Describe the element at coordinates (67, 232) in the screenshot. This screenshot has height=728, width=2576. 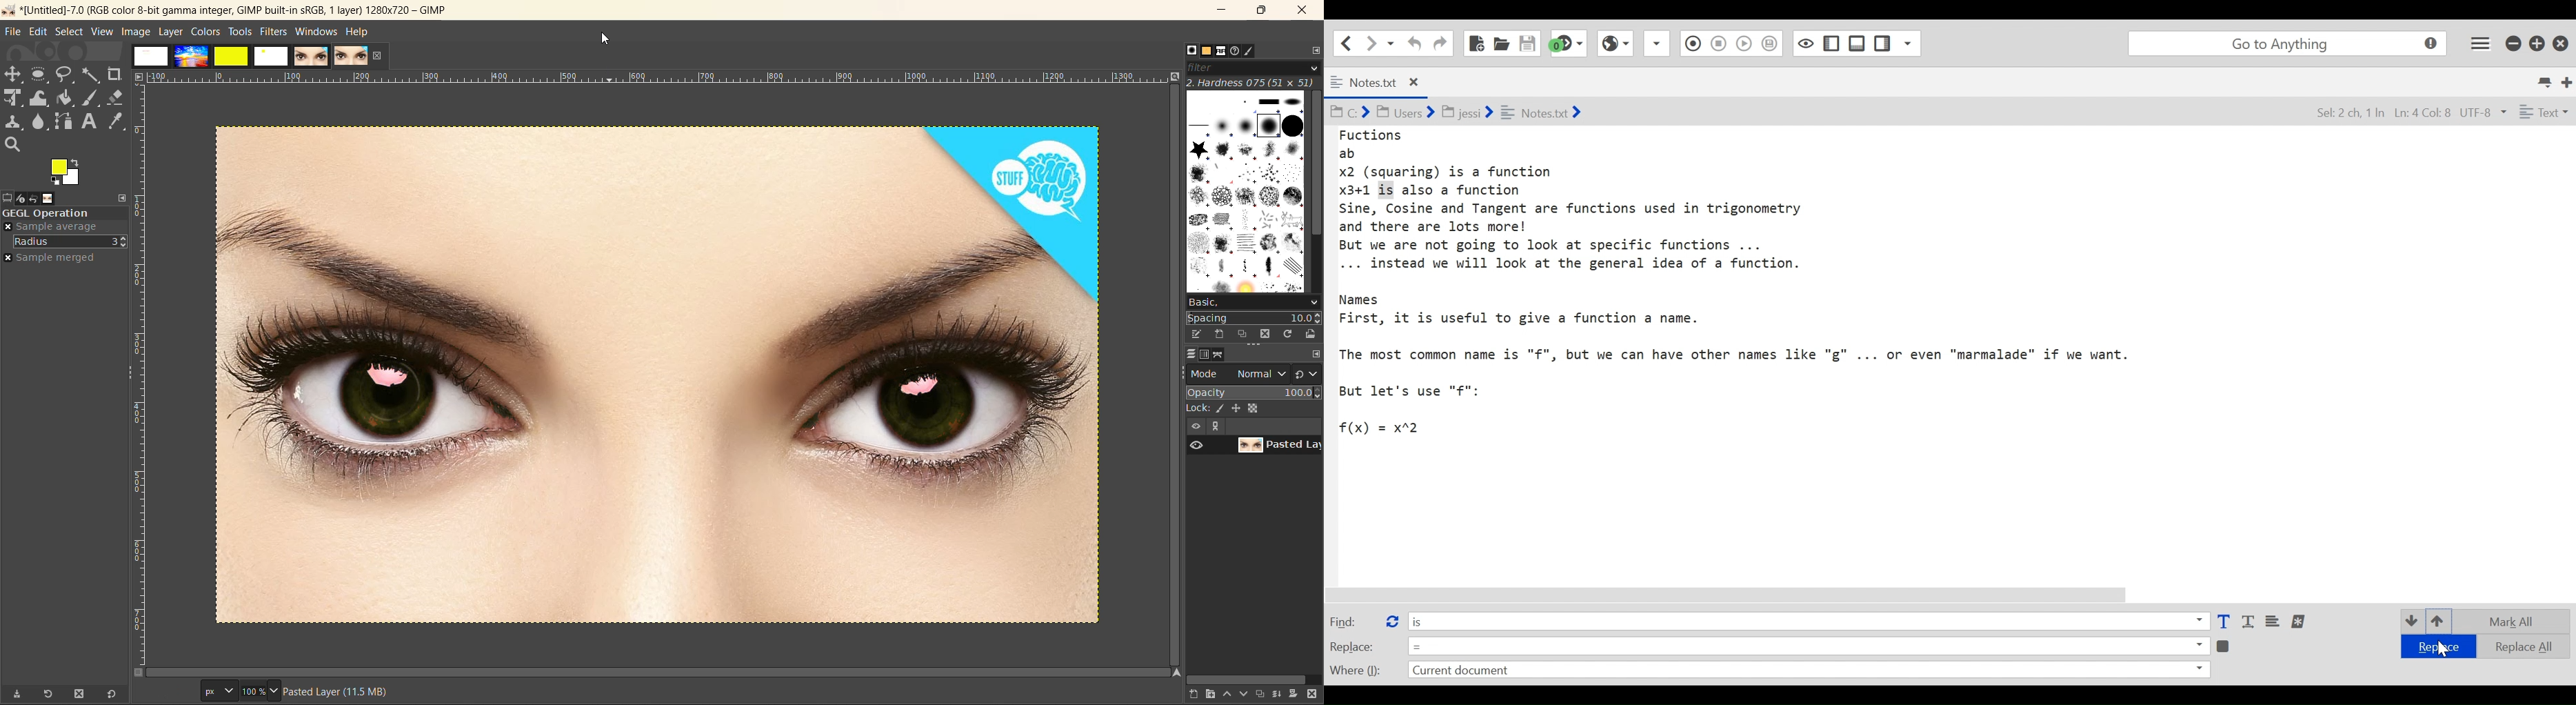
I see `move` at that location.